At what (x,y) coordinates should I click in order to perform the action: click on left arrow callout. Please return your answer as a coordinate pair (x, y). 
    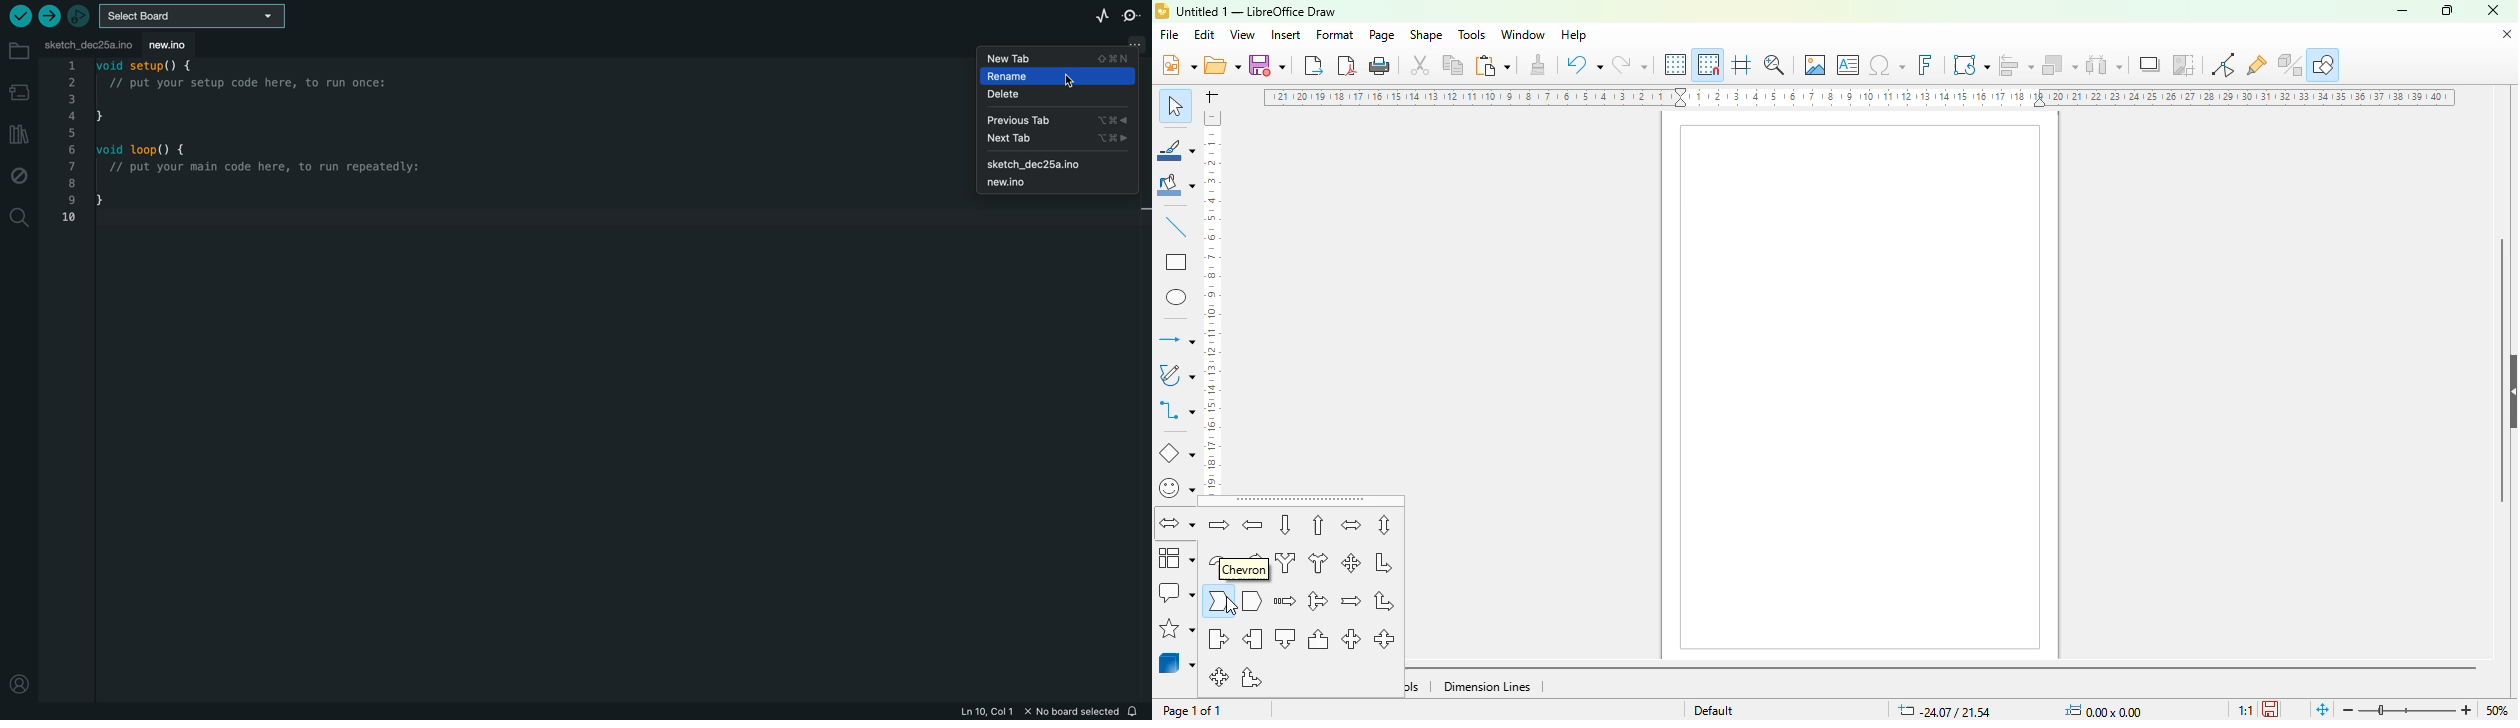
    Looking at the image, I should click on (1253, 639).